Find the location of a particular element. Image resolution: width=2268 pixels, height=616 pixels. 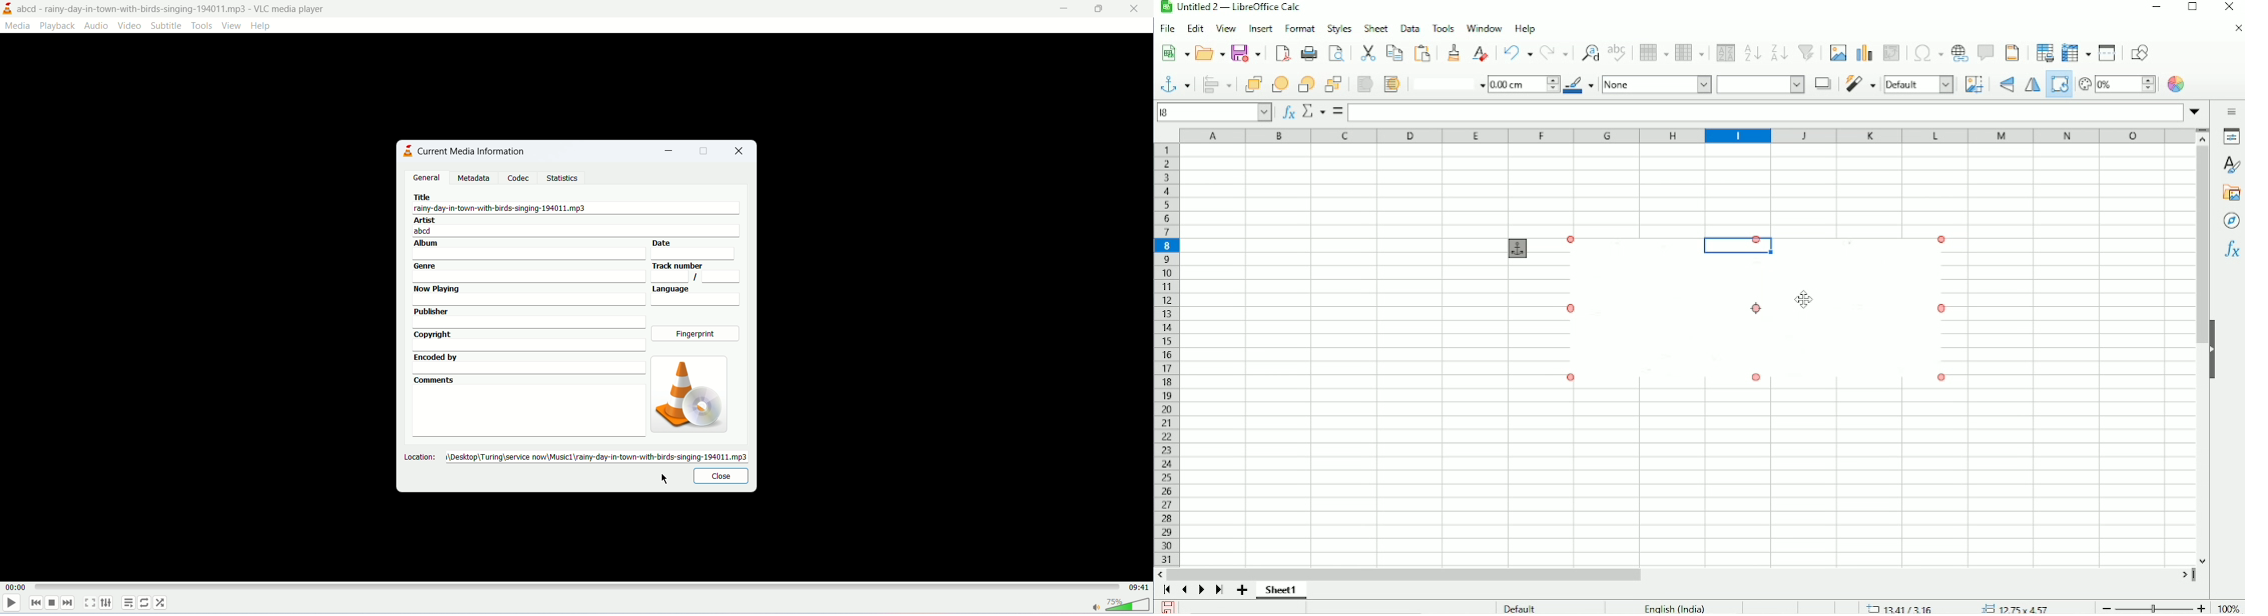

Insert hyperlink is located at coordinates (1959, 53).